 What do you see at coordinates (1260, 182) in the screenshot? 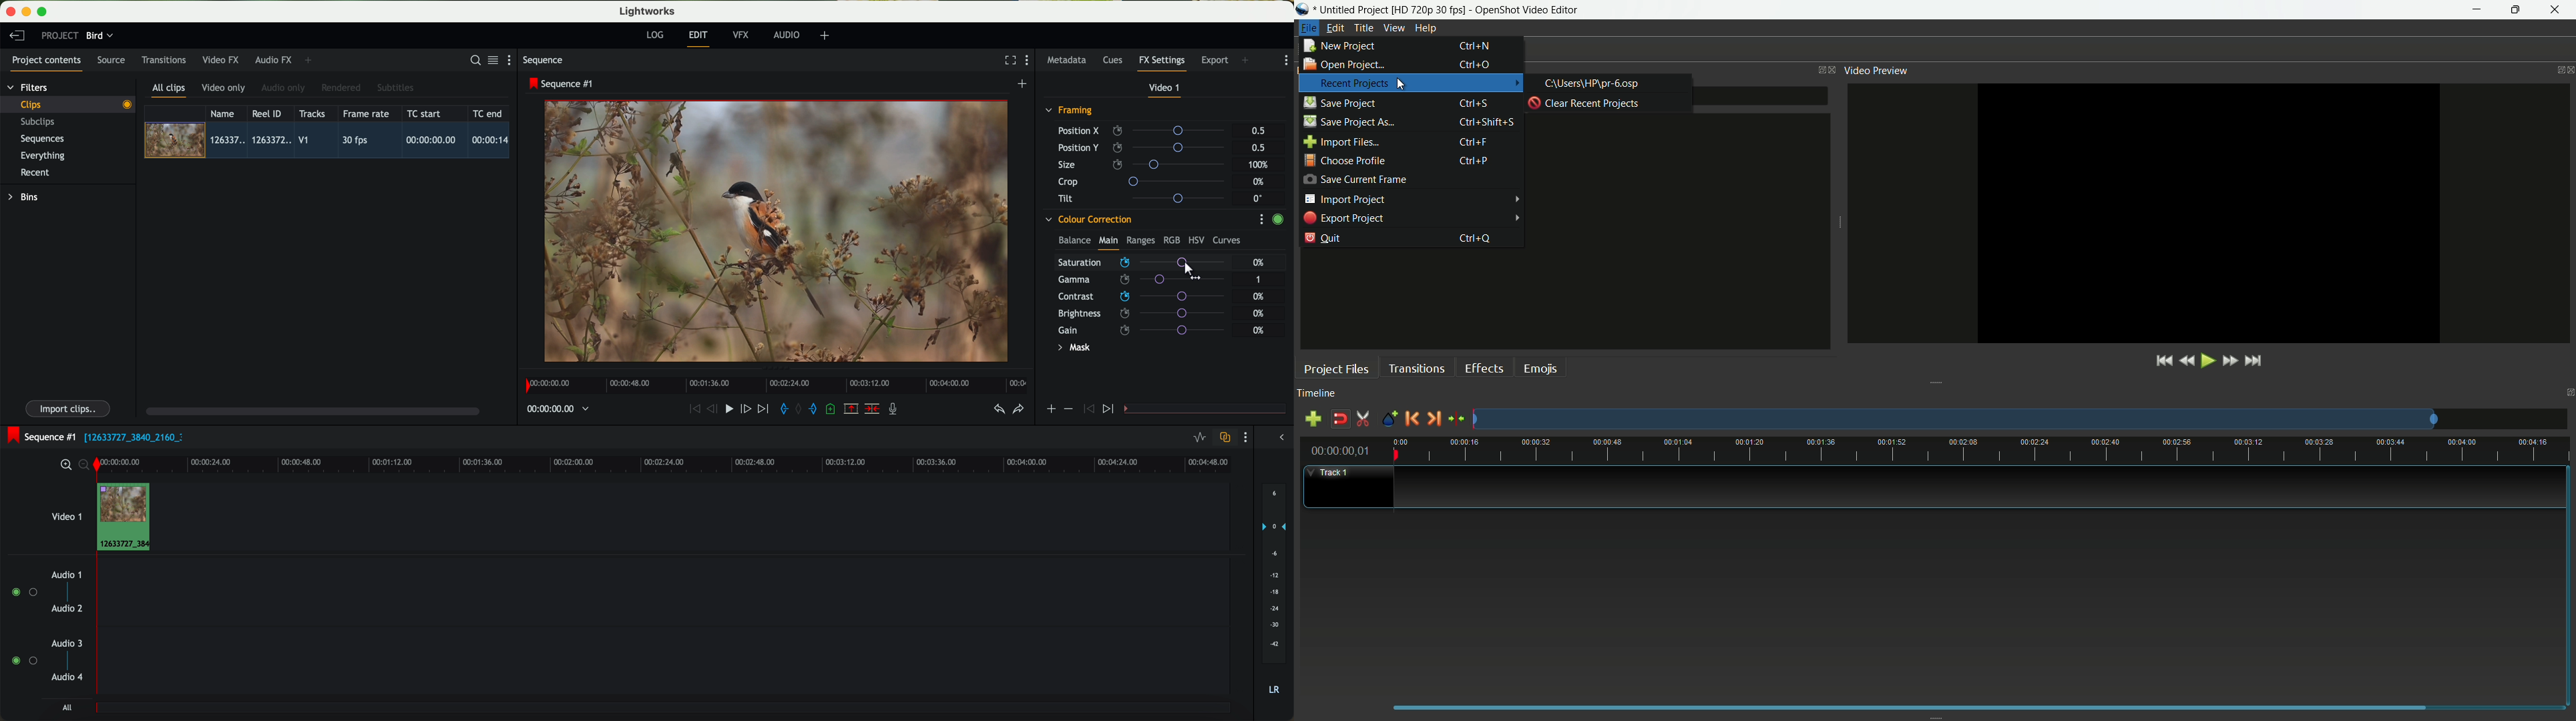
I see `0%` at bounding box center [1260, 182].